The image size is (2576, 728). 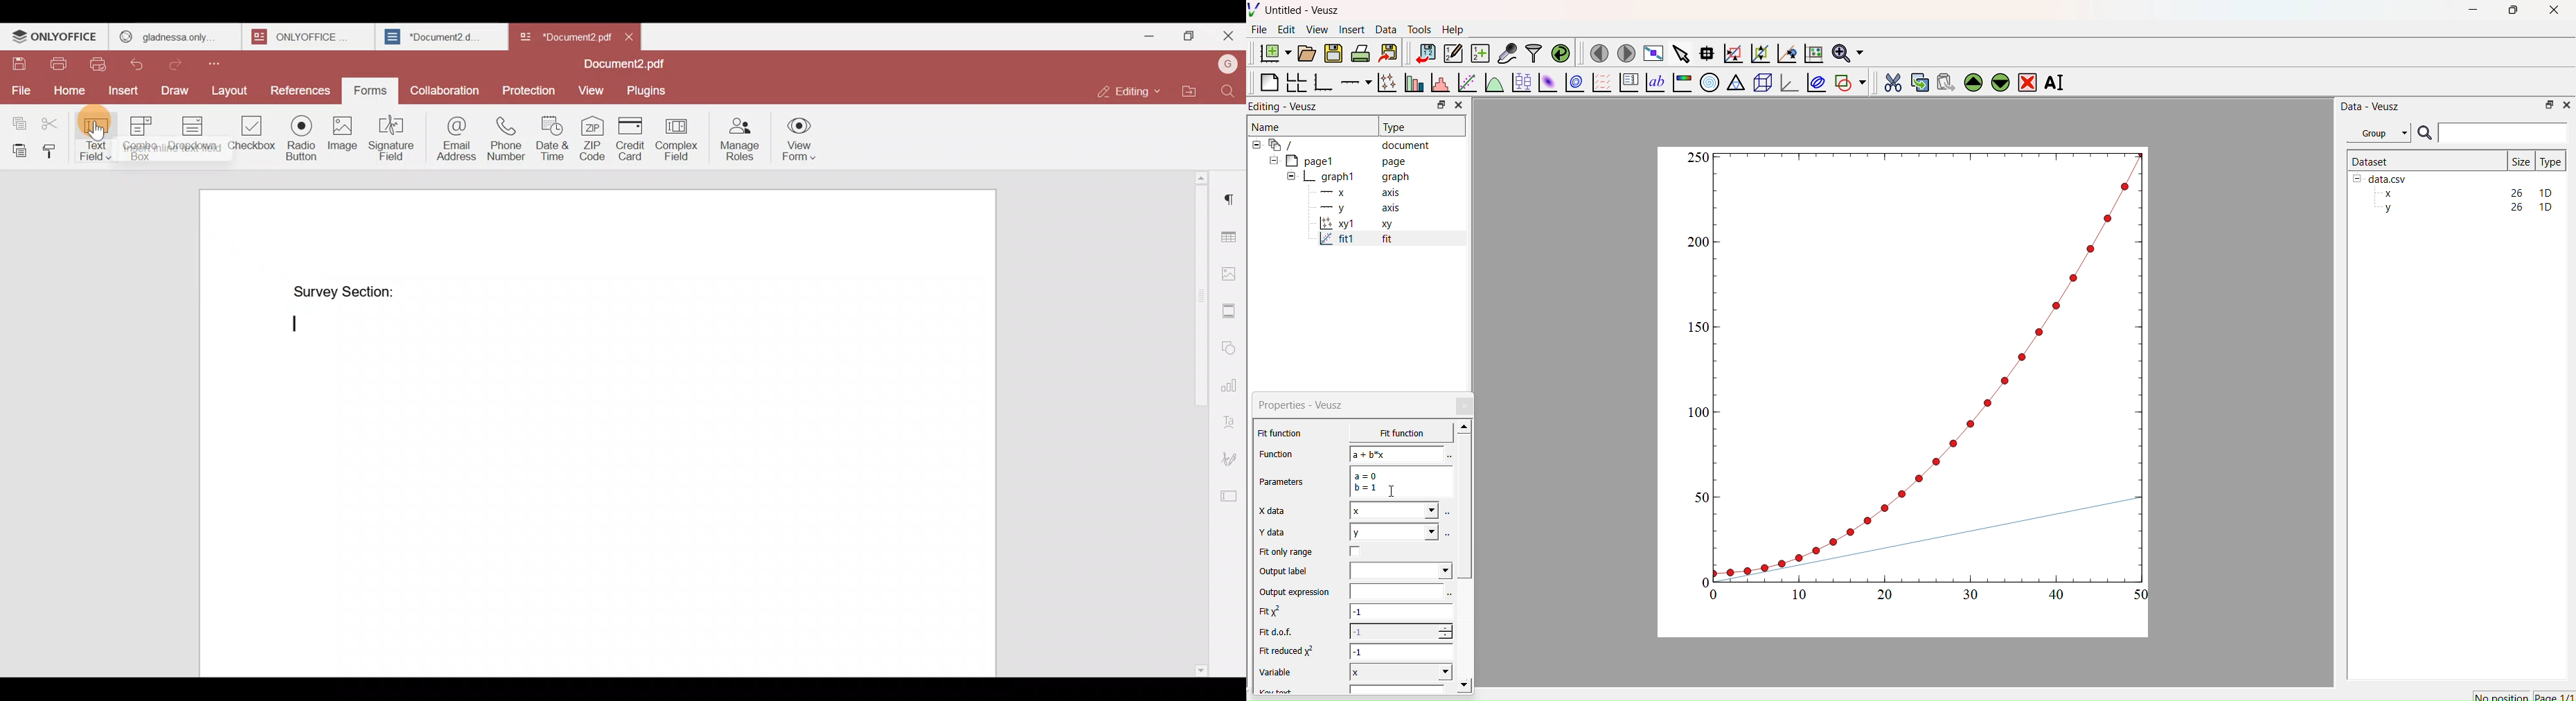 I want to click on Form settings, so click(x=1227, y=494).